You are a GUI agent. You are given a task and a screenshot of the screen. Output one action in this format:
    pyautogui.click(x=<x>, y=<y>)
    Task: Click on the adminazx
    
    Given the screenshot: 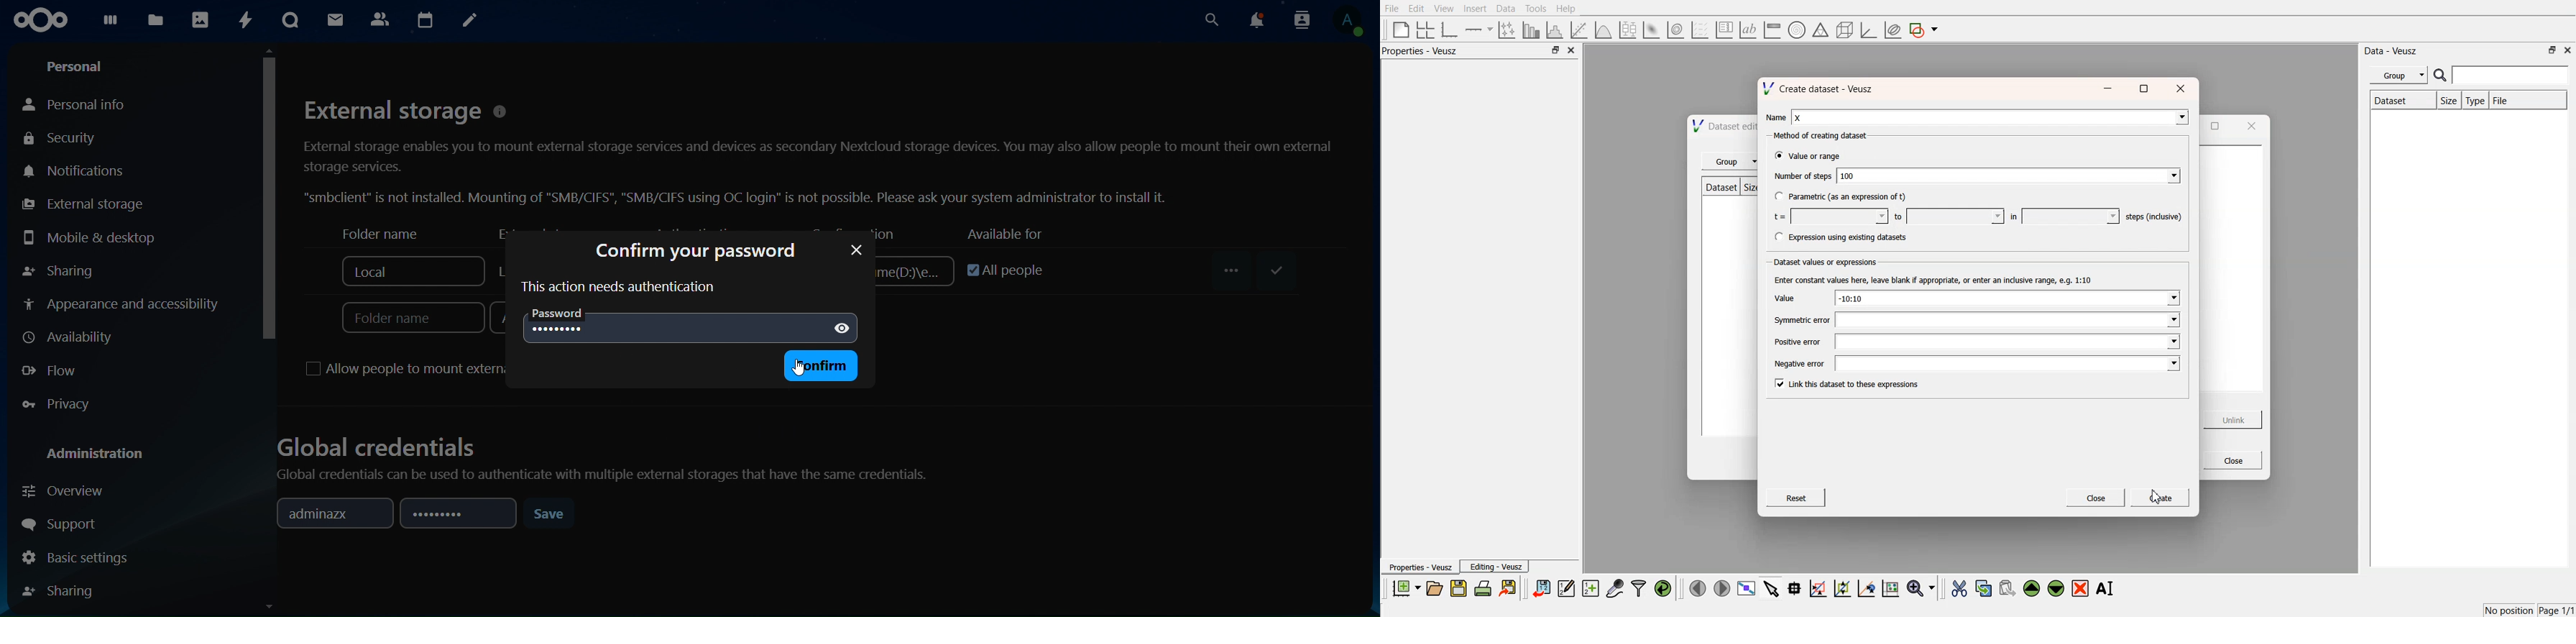 What is the action you would take?
    pyautogui.click(x=329, y=513)
    